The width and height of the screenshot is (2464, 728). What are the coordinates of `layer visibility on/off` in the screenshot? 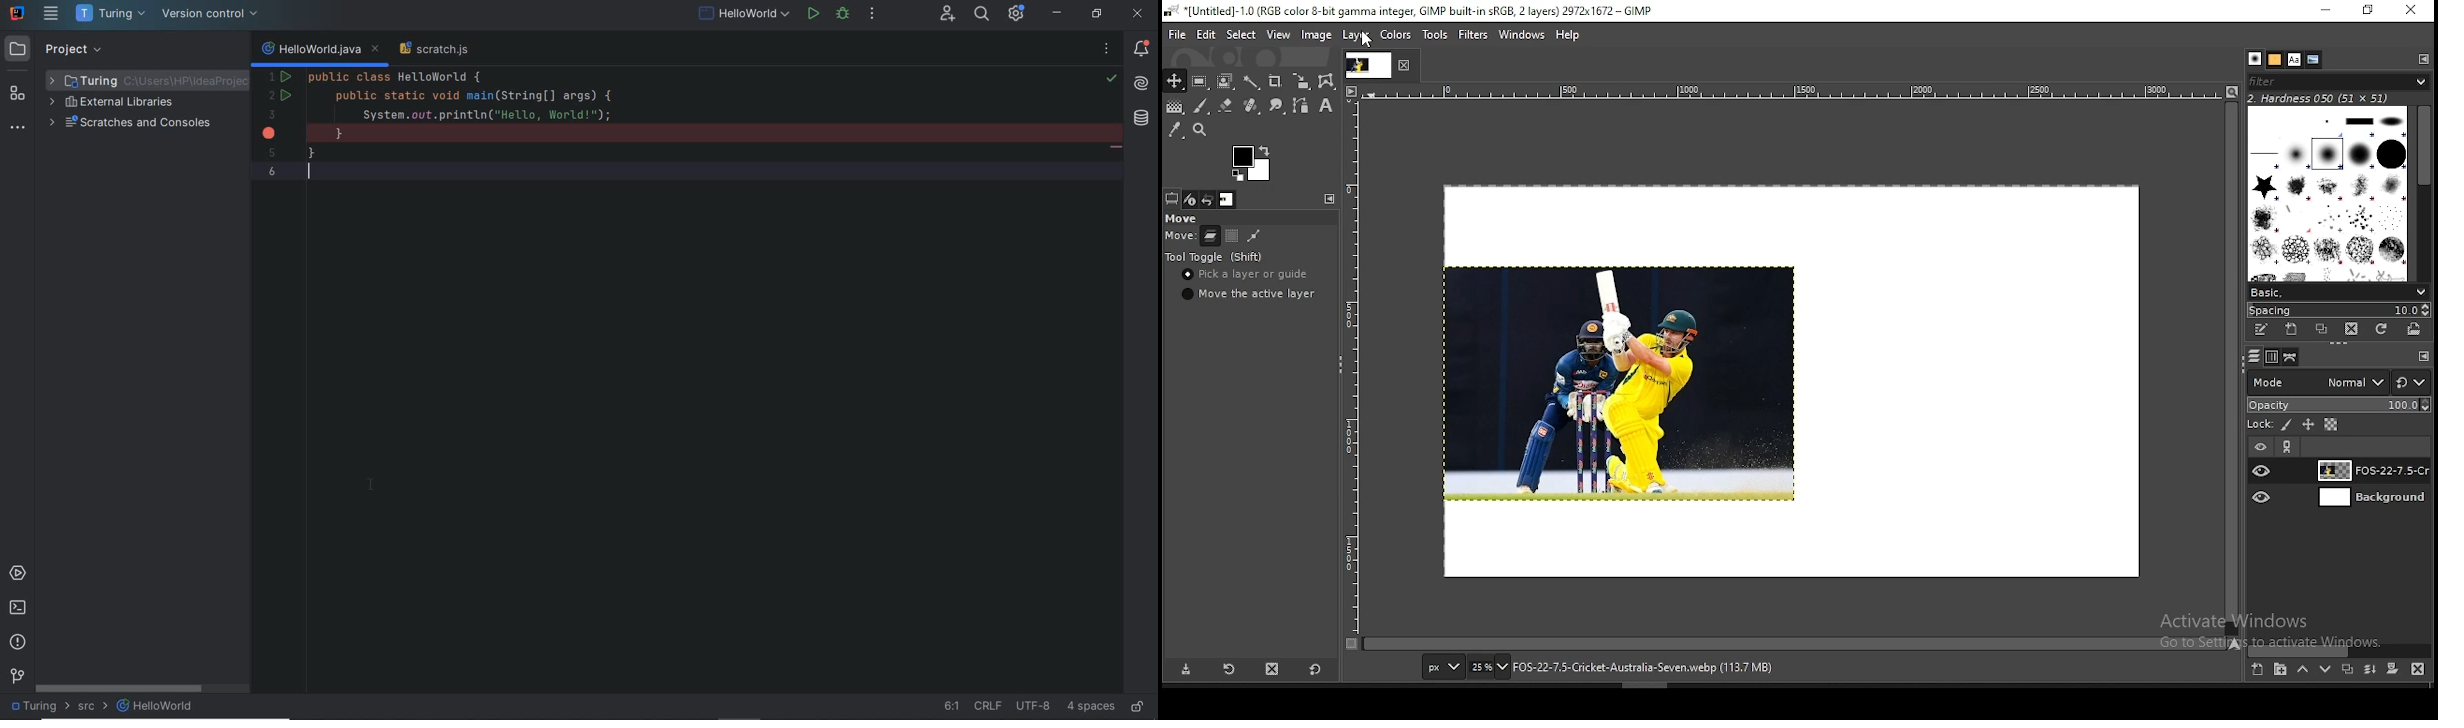 It's located at (2259, 445).